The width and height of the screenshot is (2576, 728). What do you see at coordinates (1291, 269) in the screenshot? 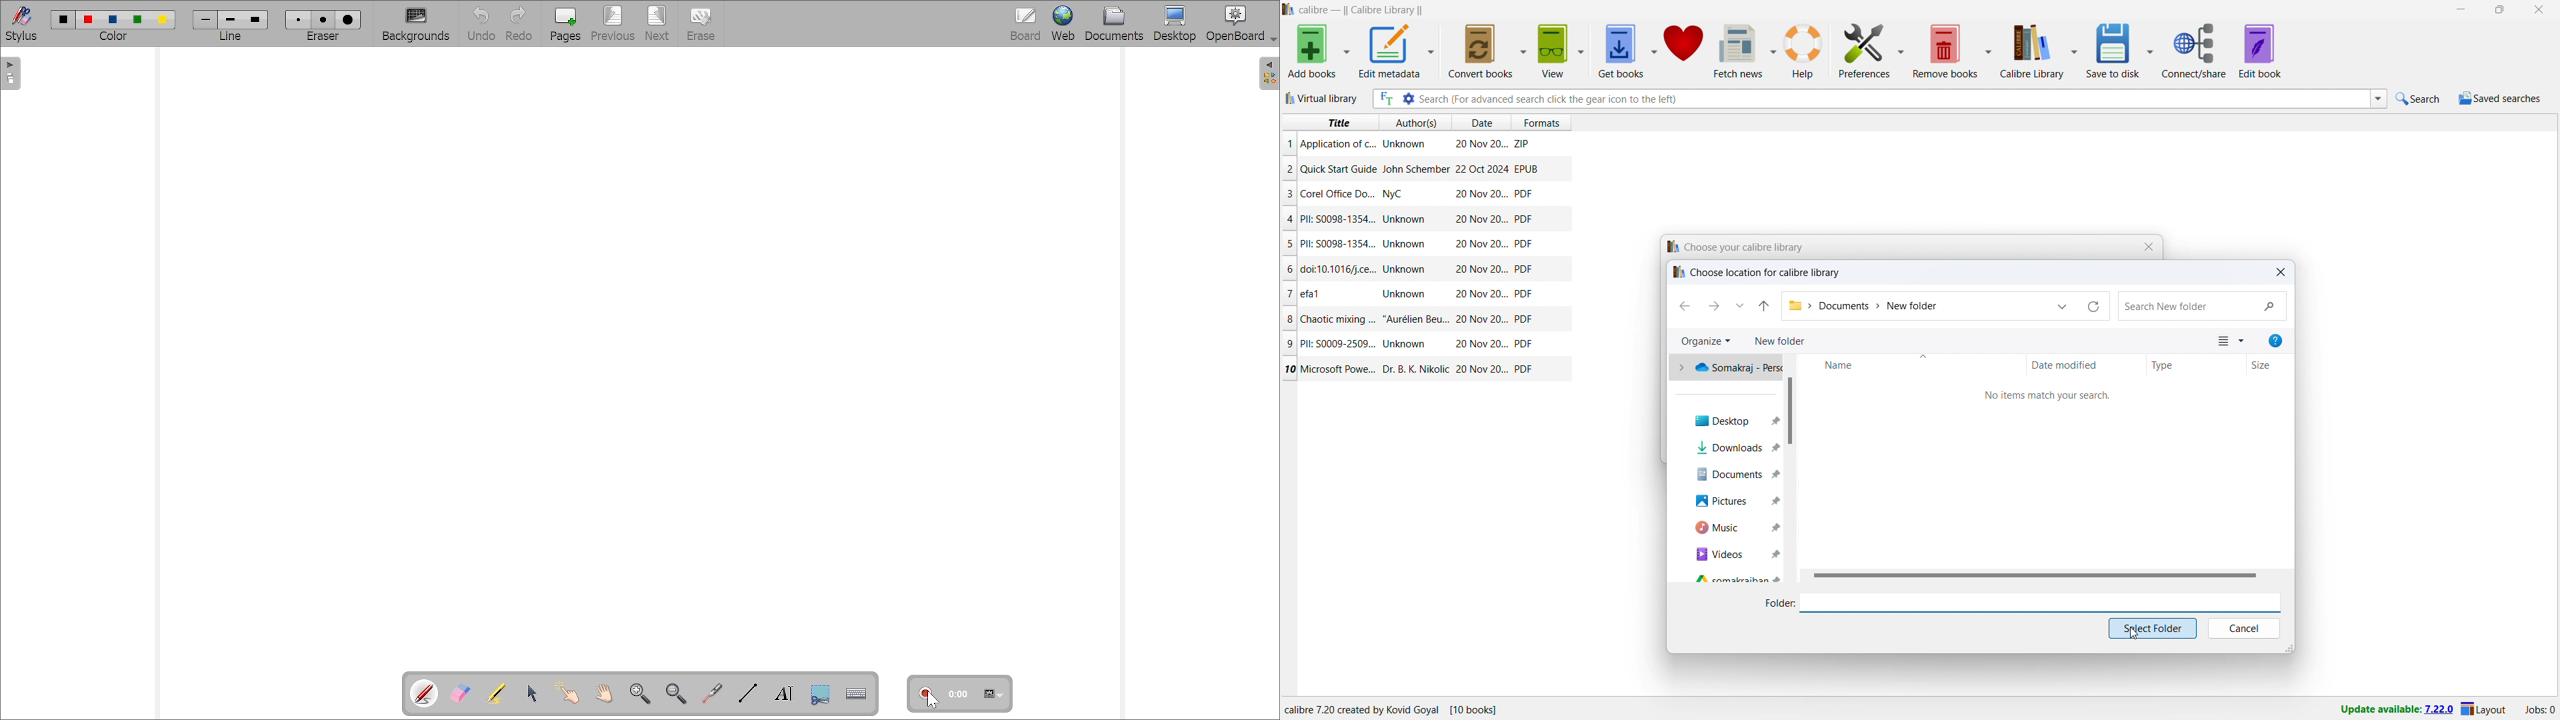
I see `6` at bounding box center [1291, 269].